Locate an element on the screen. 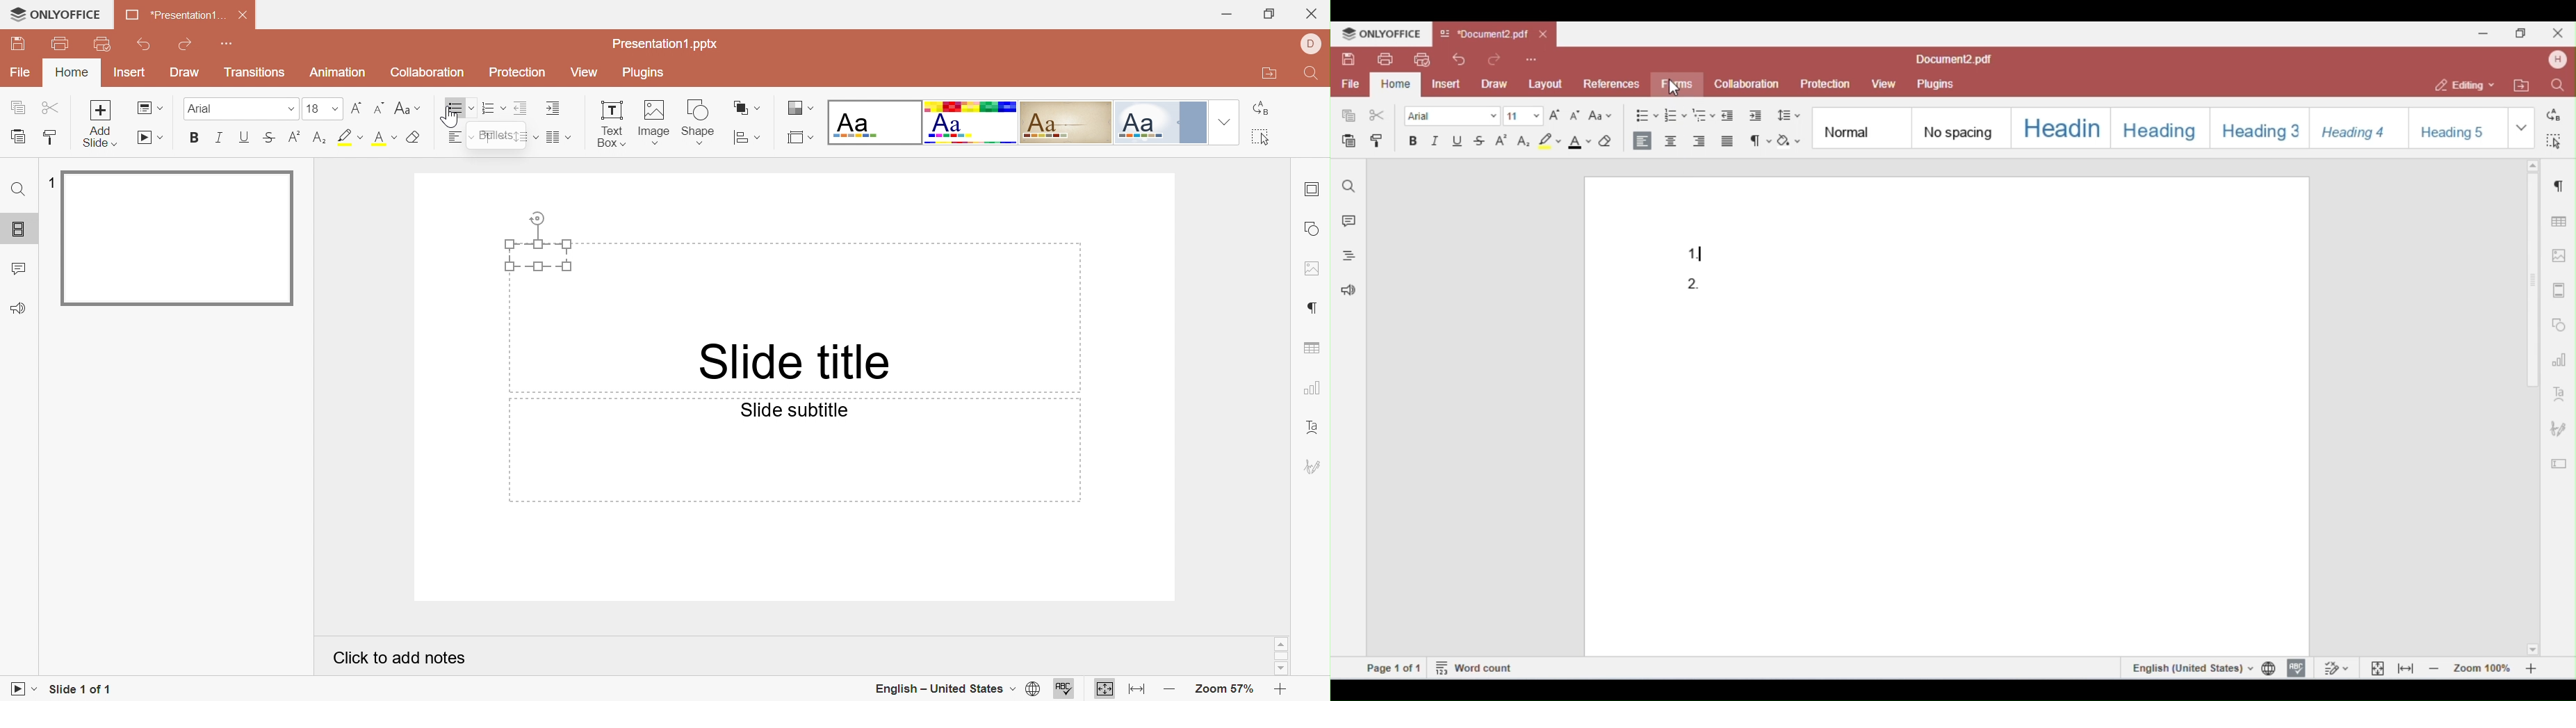 Image resolution: width=2576 pixels, height=728 pixels. Bullets is located at coordinates (497, 137).